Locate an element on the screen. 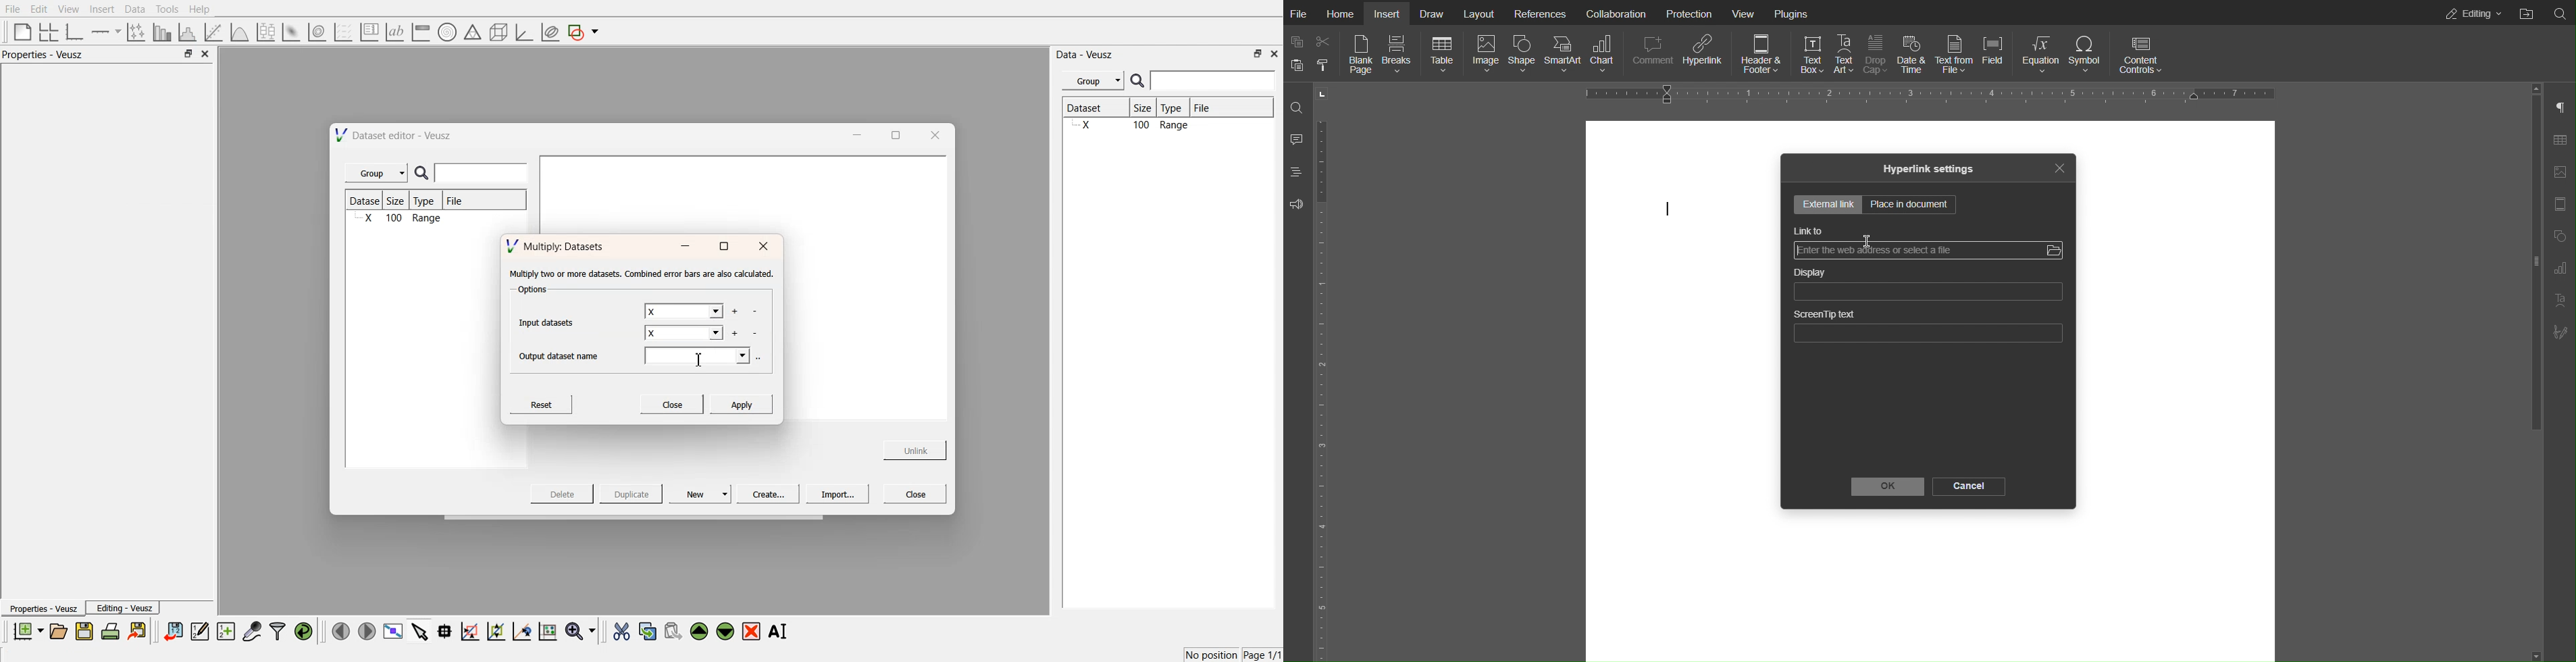 This screenshot has height=672, width=2576. Place in document is located at coordinates (1913, 205).